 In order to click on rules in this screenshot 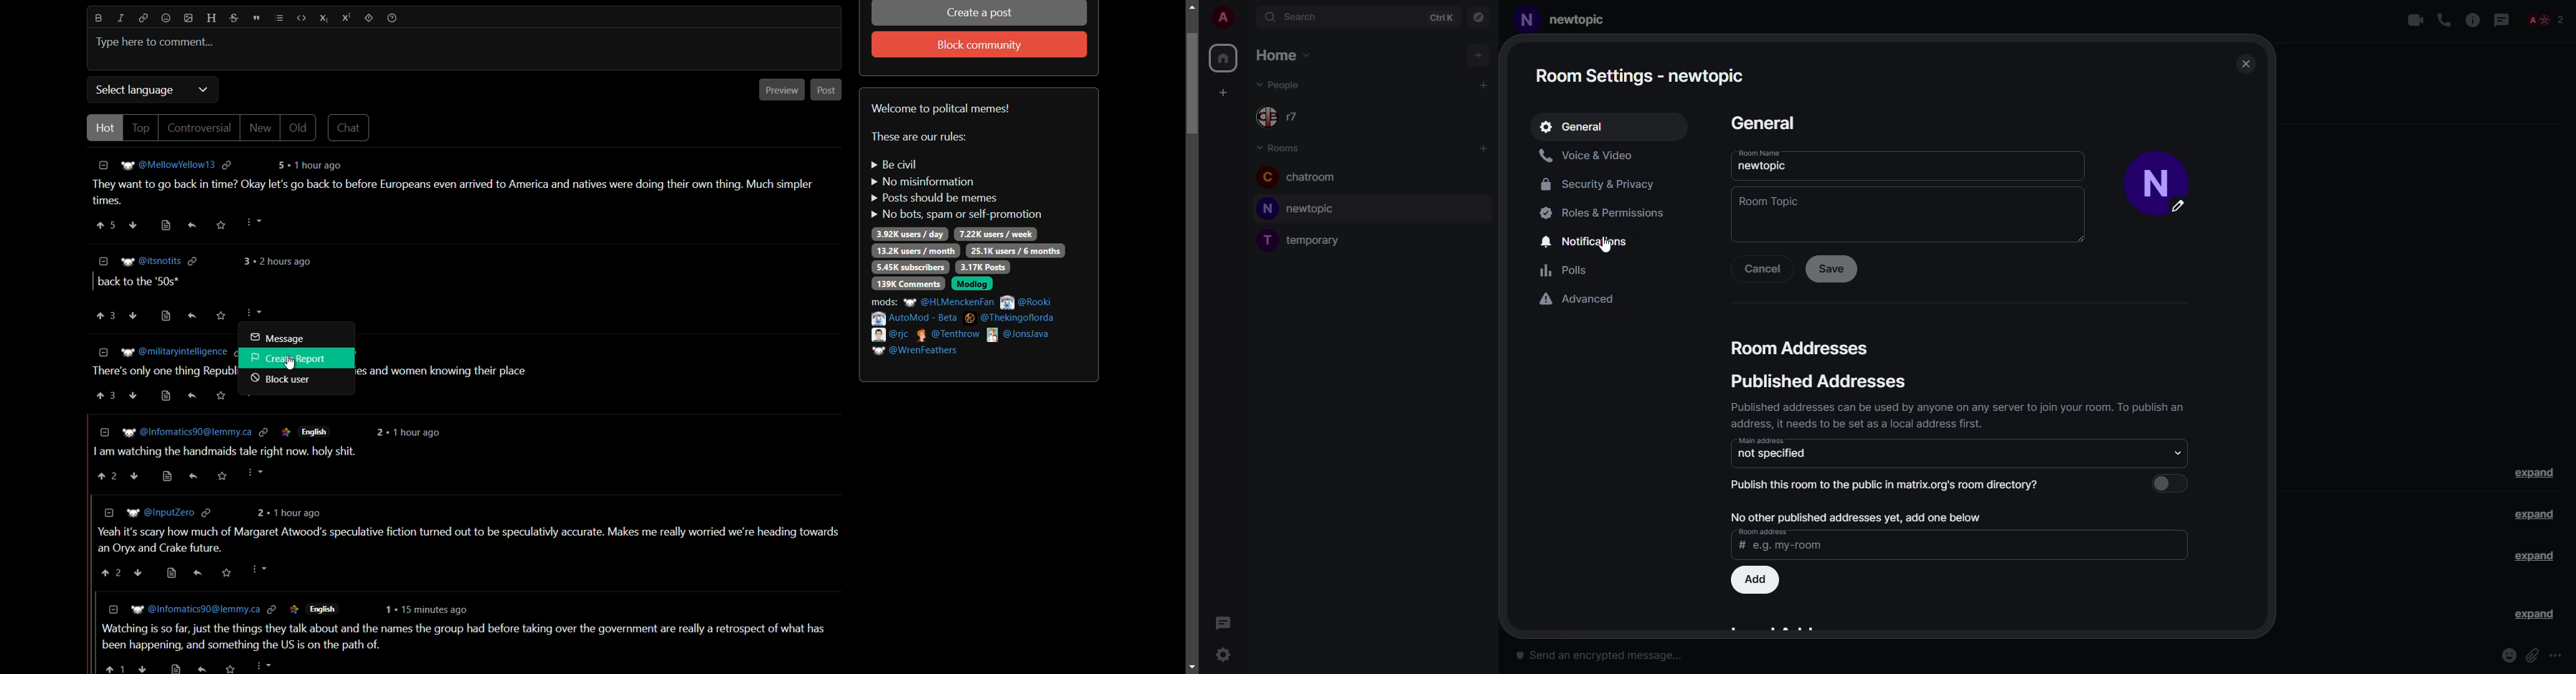, I will do `click(956, 191)`.